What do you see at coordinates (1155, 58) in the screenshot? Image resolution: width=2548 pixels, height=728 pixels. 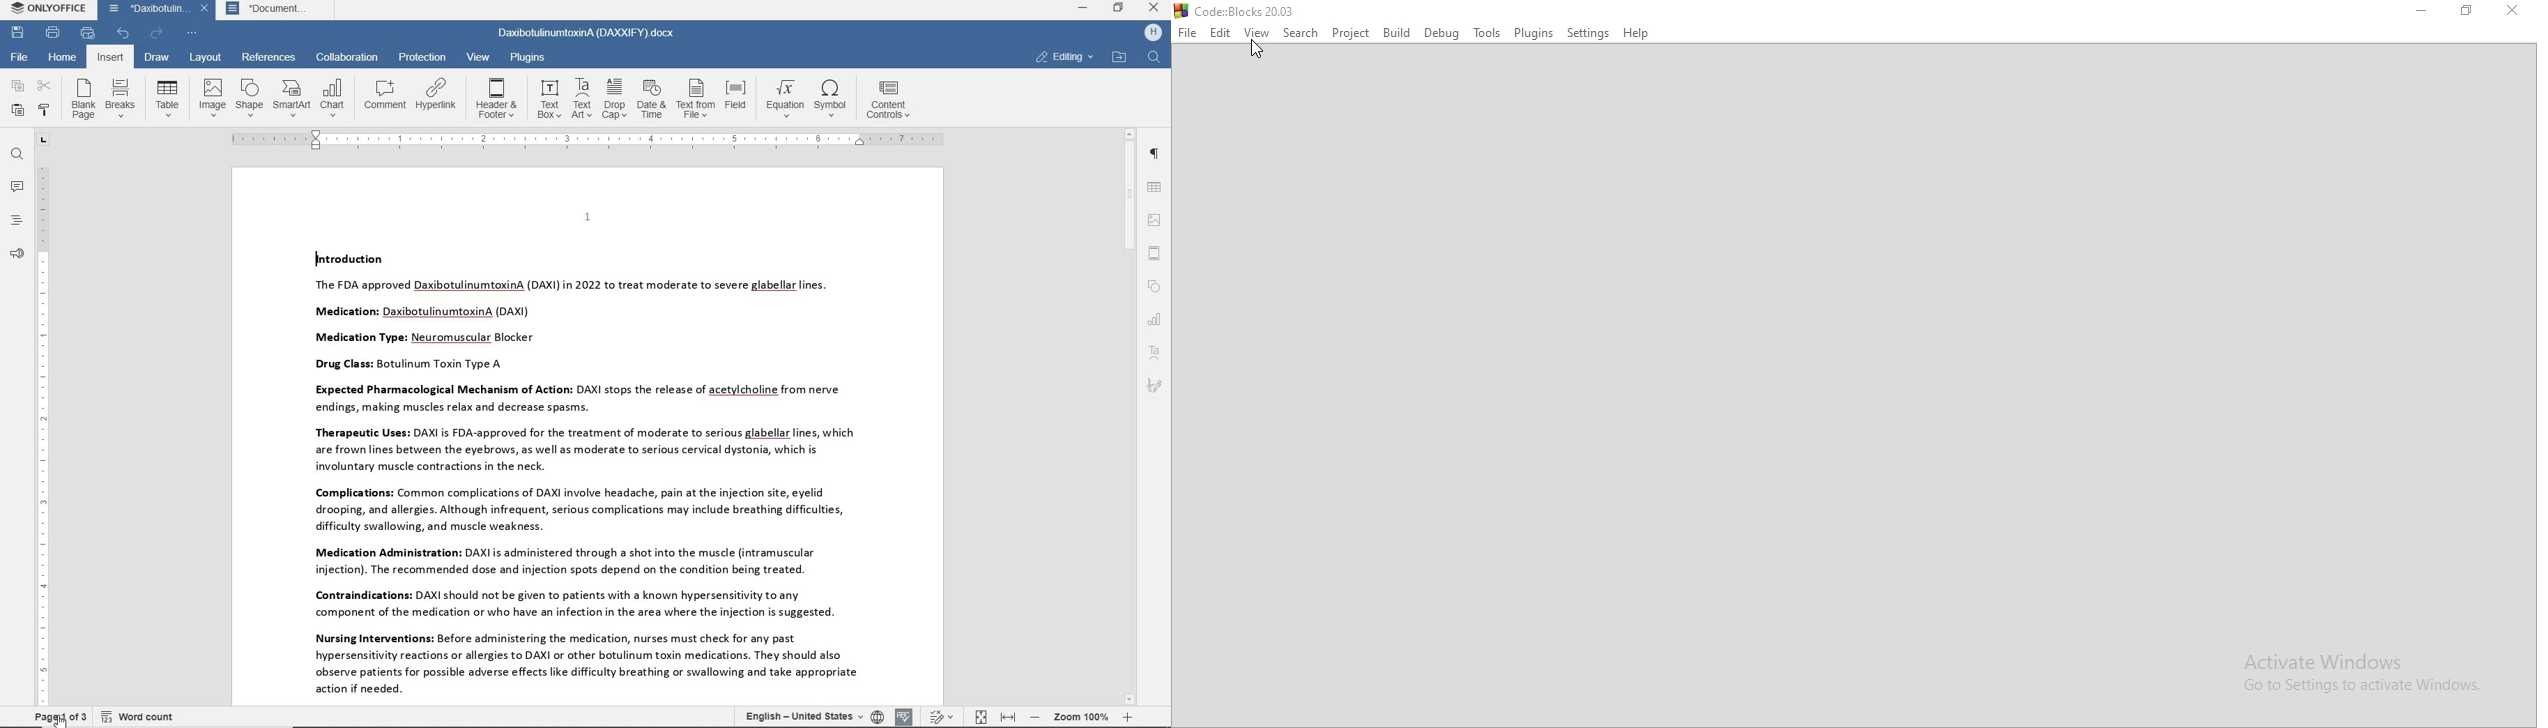 I see `find` at bounding box center [1155, 58].